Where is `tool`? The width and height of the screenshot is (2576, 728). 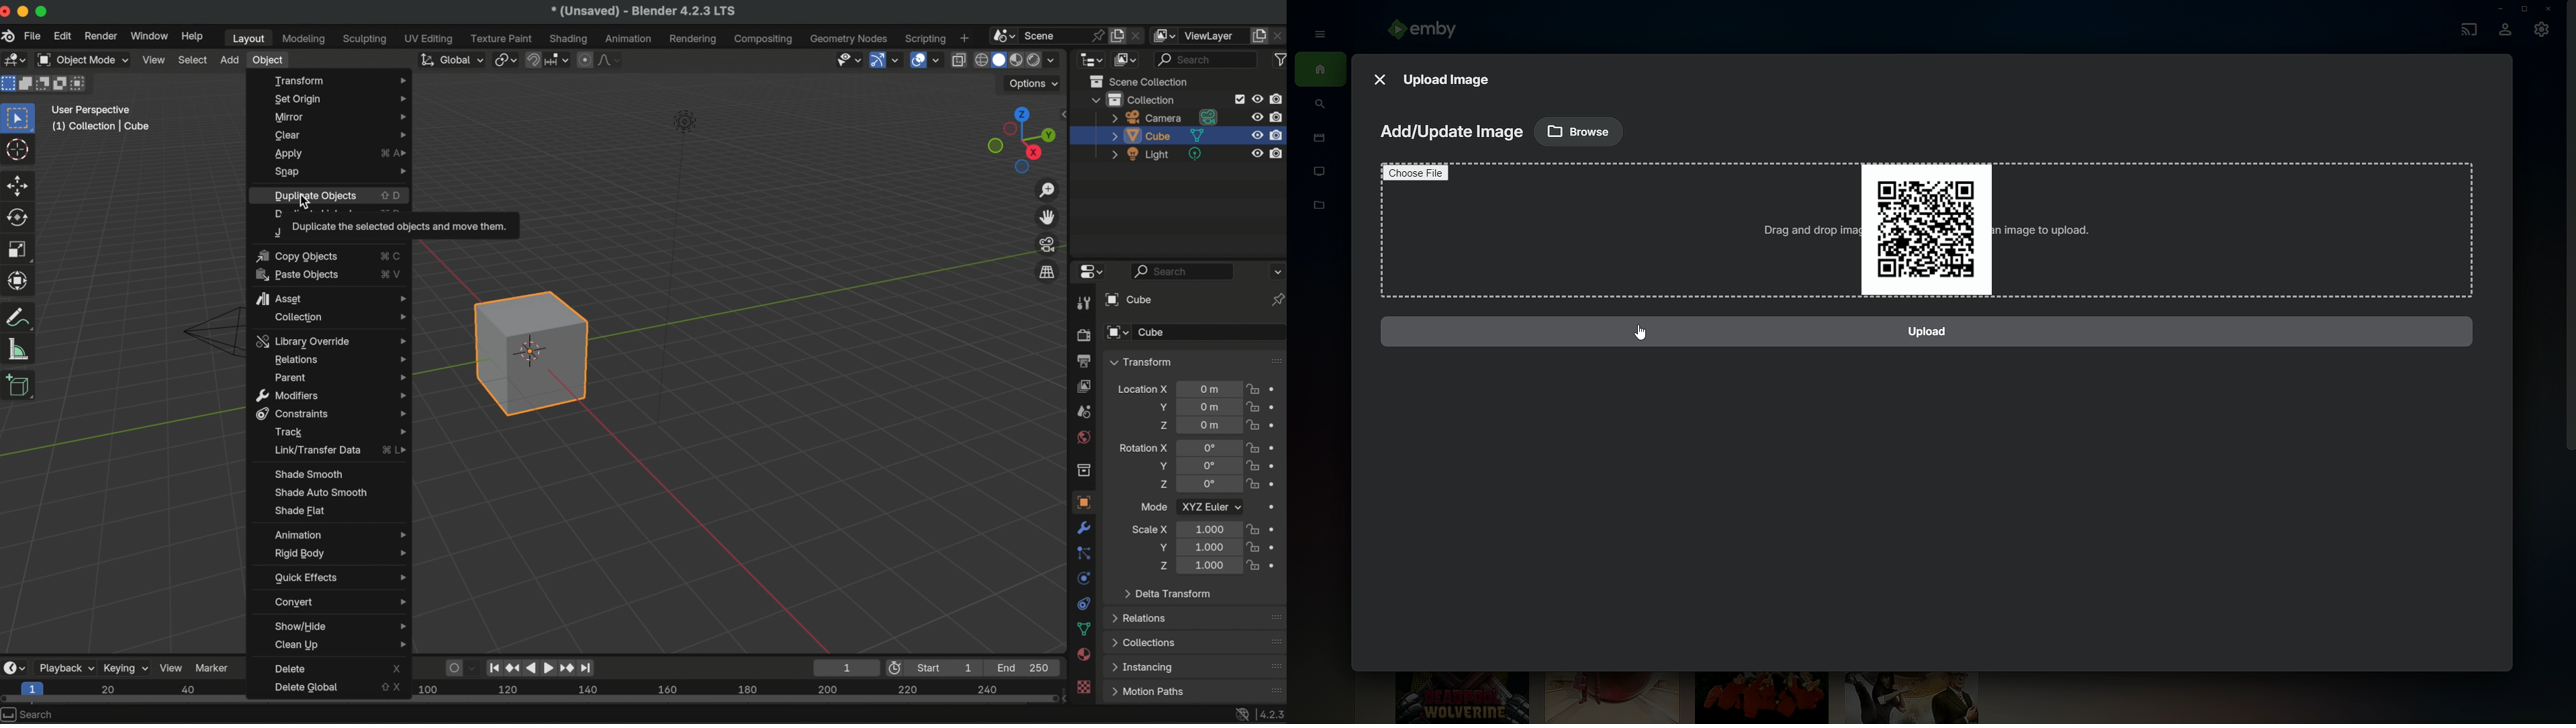 tool is located at coordinates (1082, 304).